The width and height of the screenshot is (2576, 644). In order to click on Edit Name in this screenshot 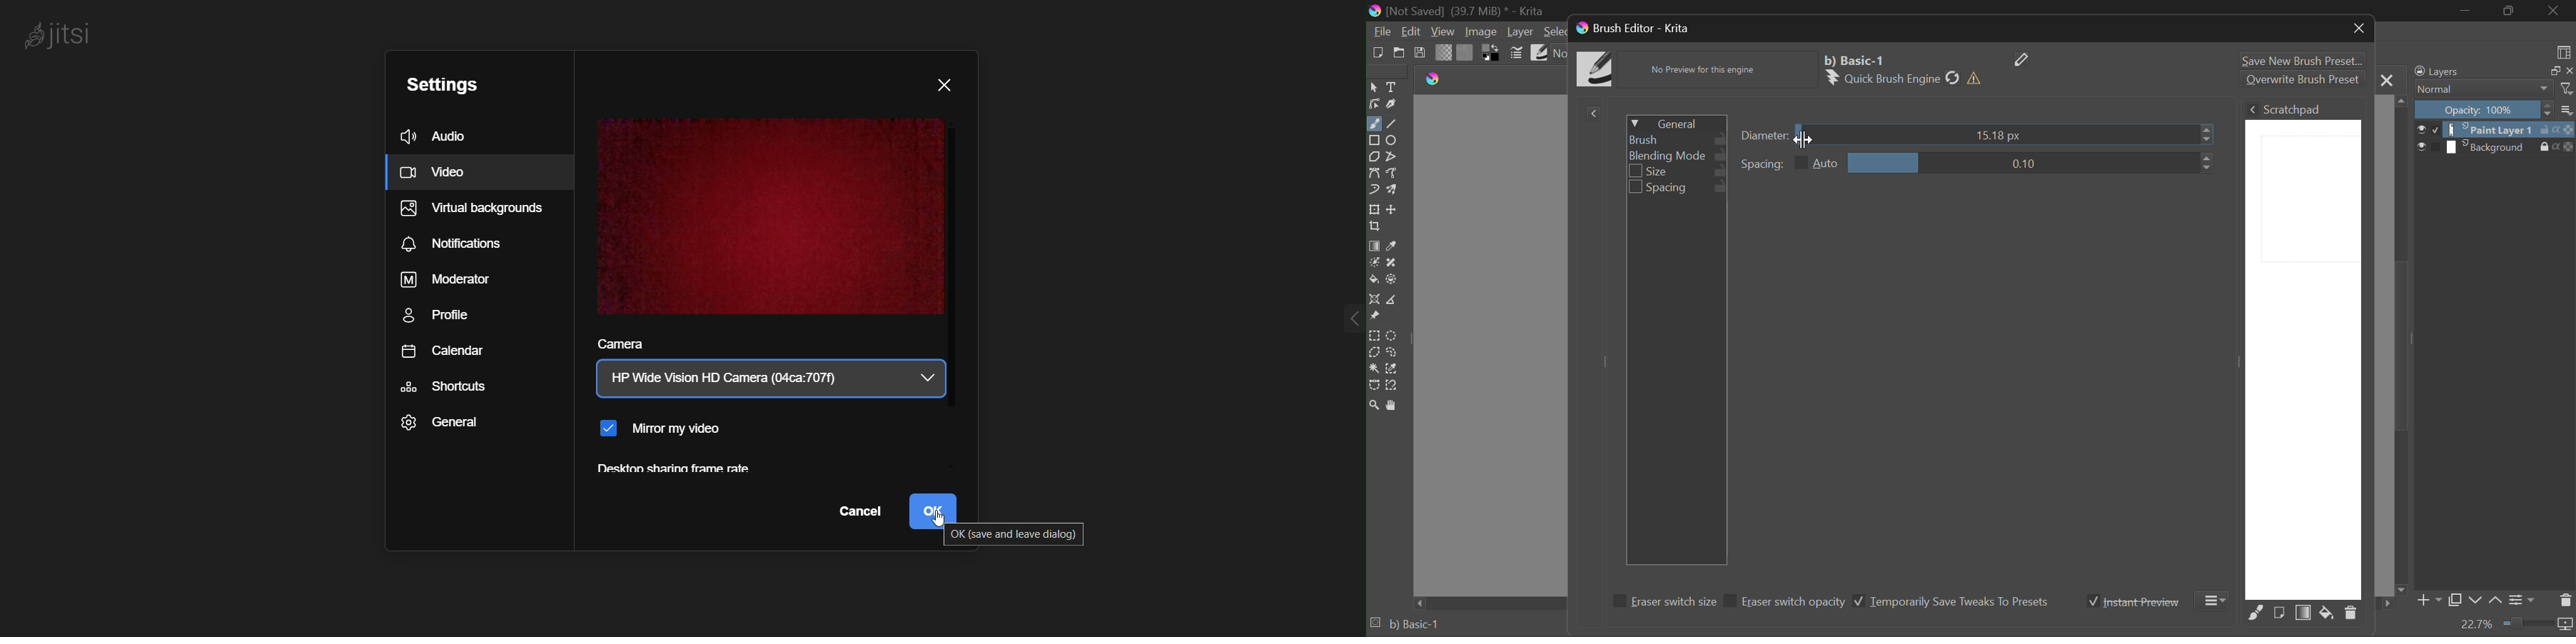, I will do `click(2024, 59)`.